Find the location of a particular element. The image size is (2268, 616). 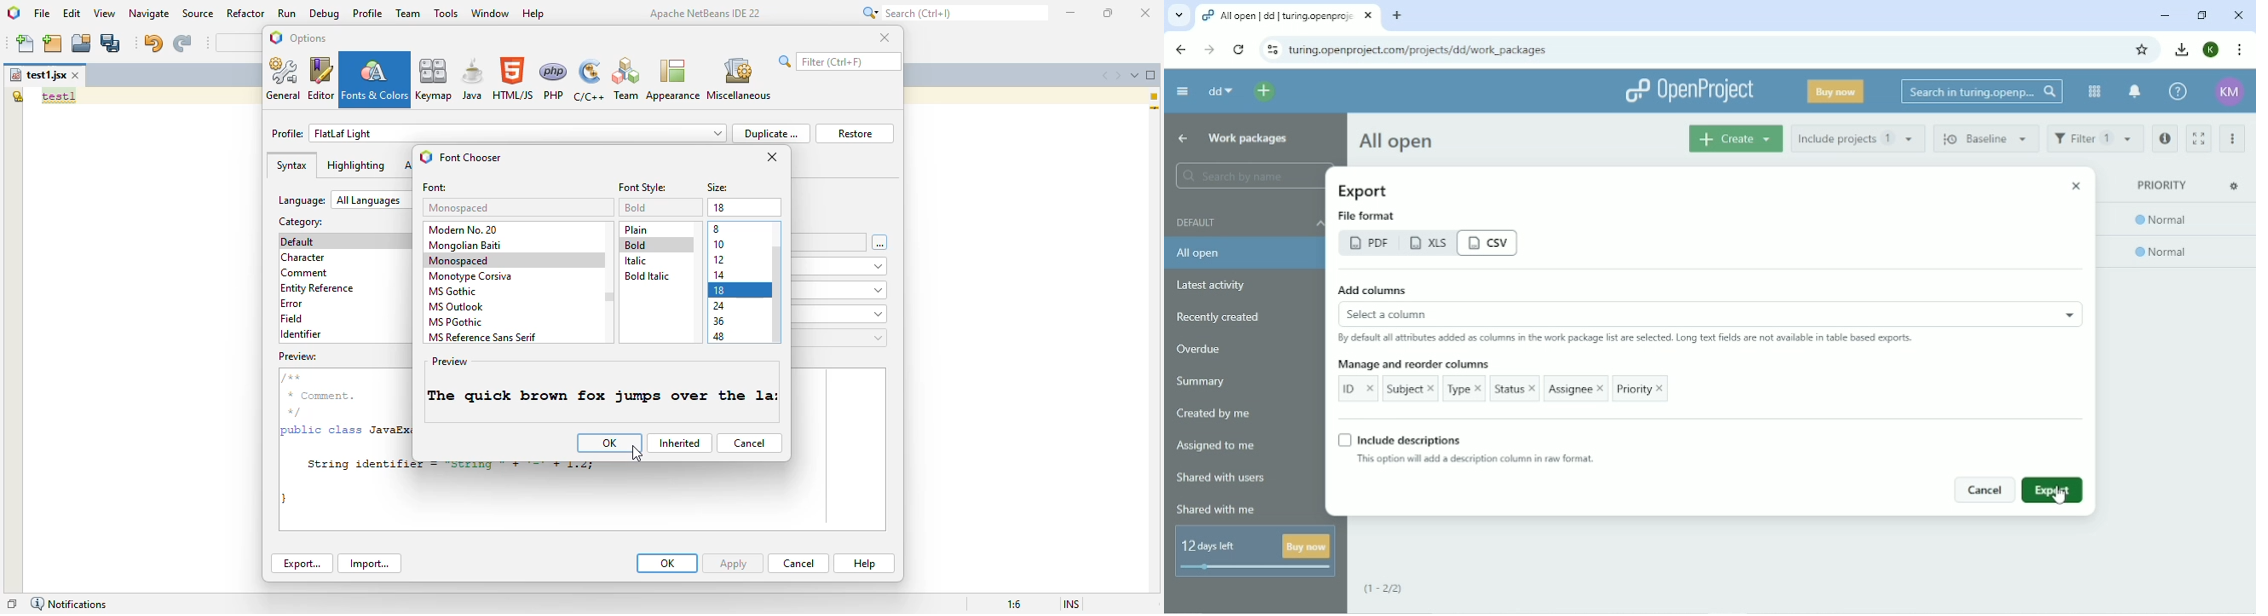

priority is located at coordinates (2160, 189).